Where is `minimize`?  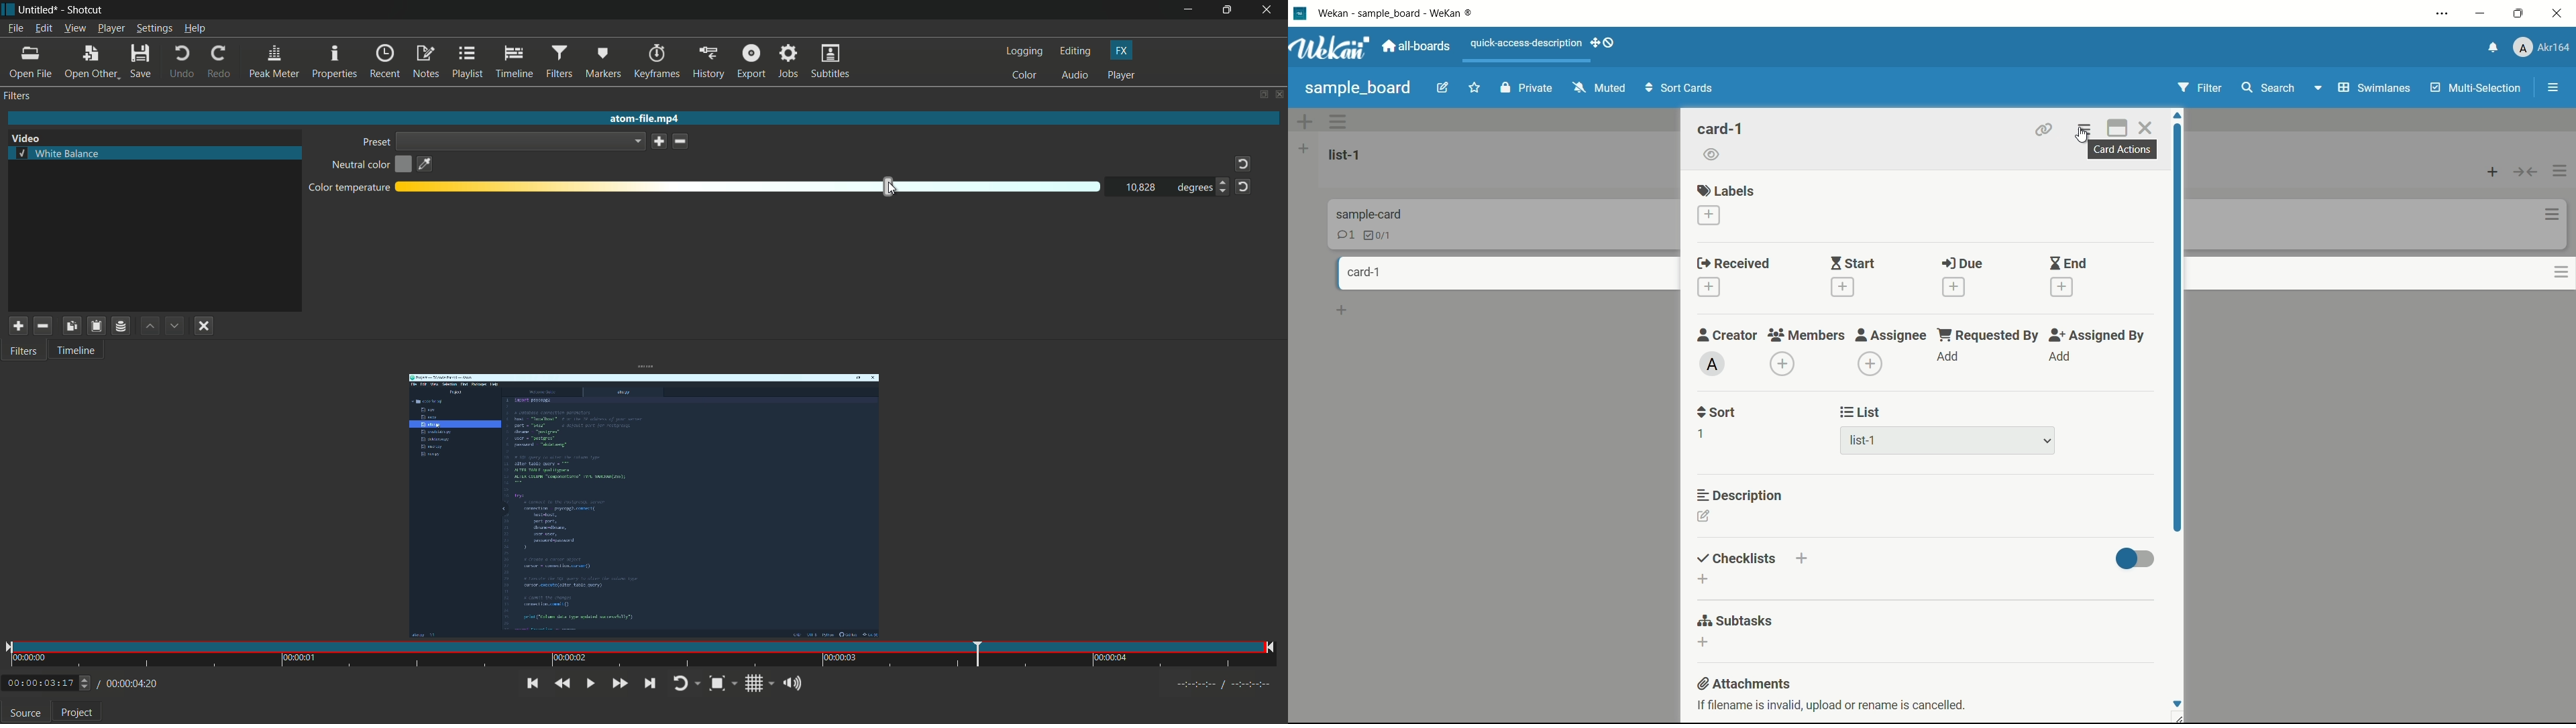 minimize is located at coordinates (1188, 10).